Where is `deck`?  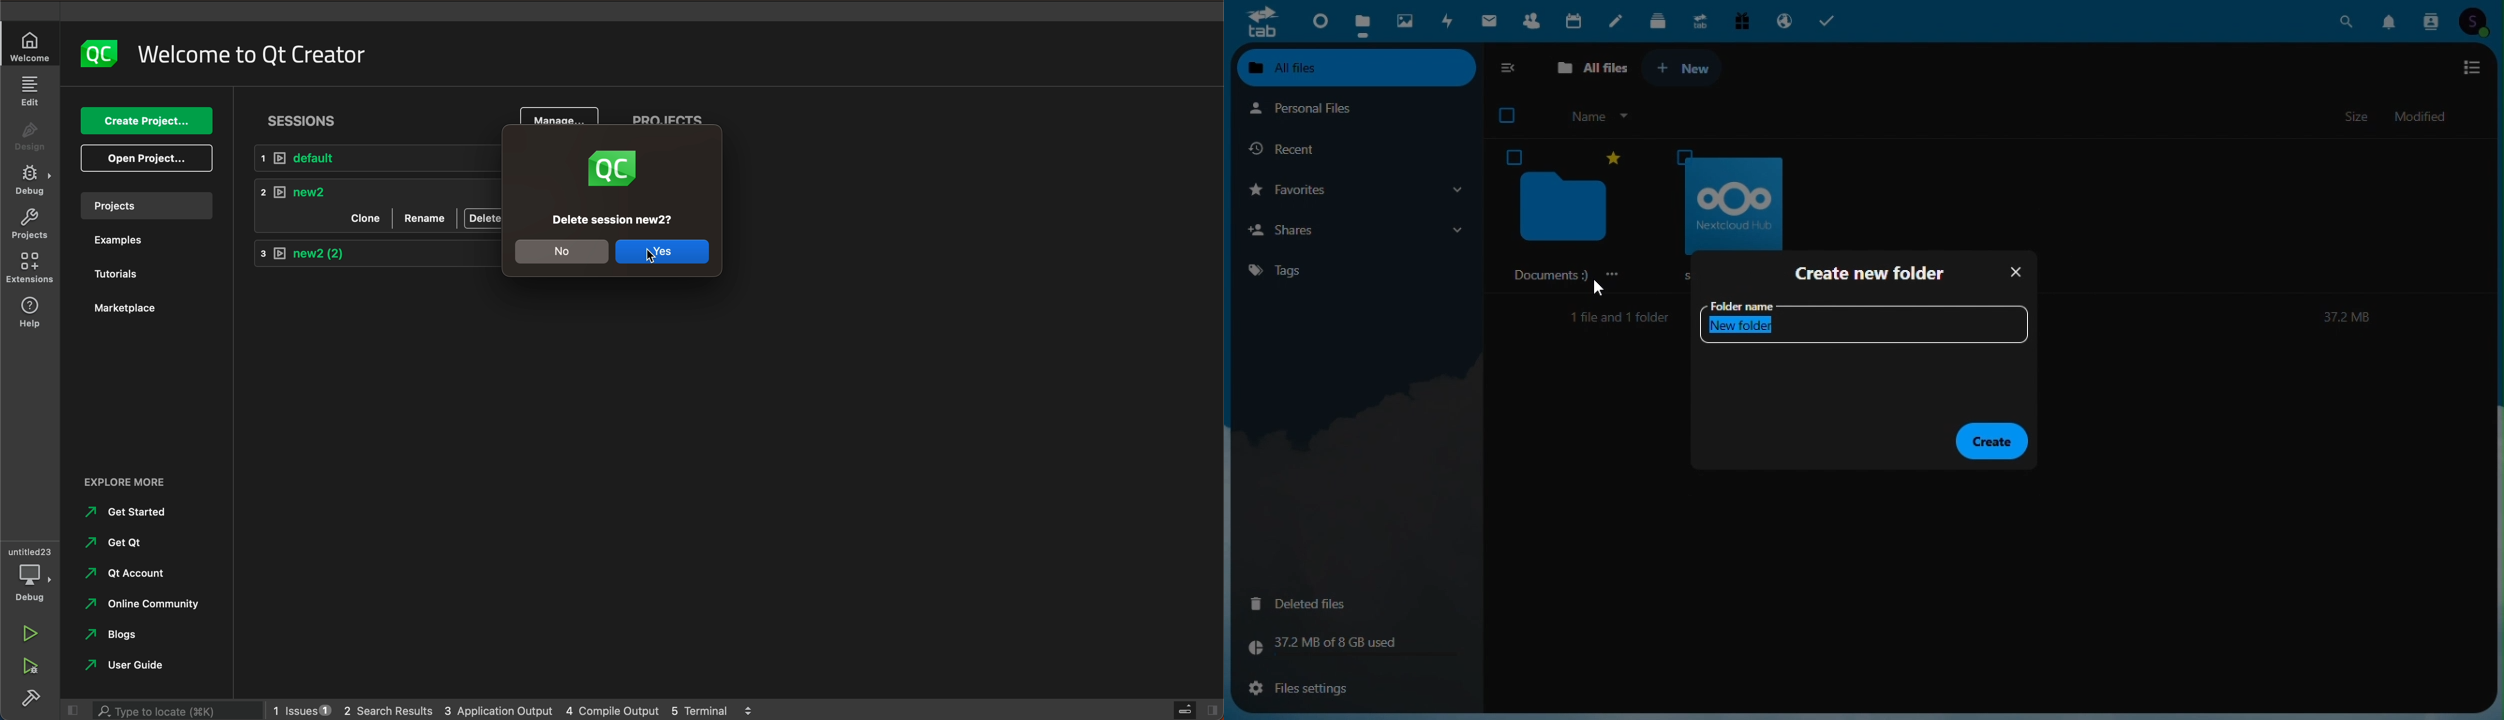 deck is located at coordinates (1659, 19).